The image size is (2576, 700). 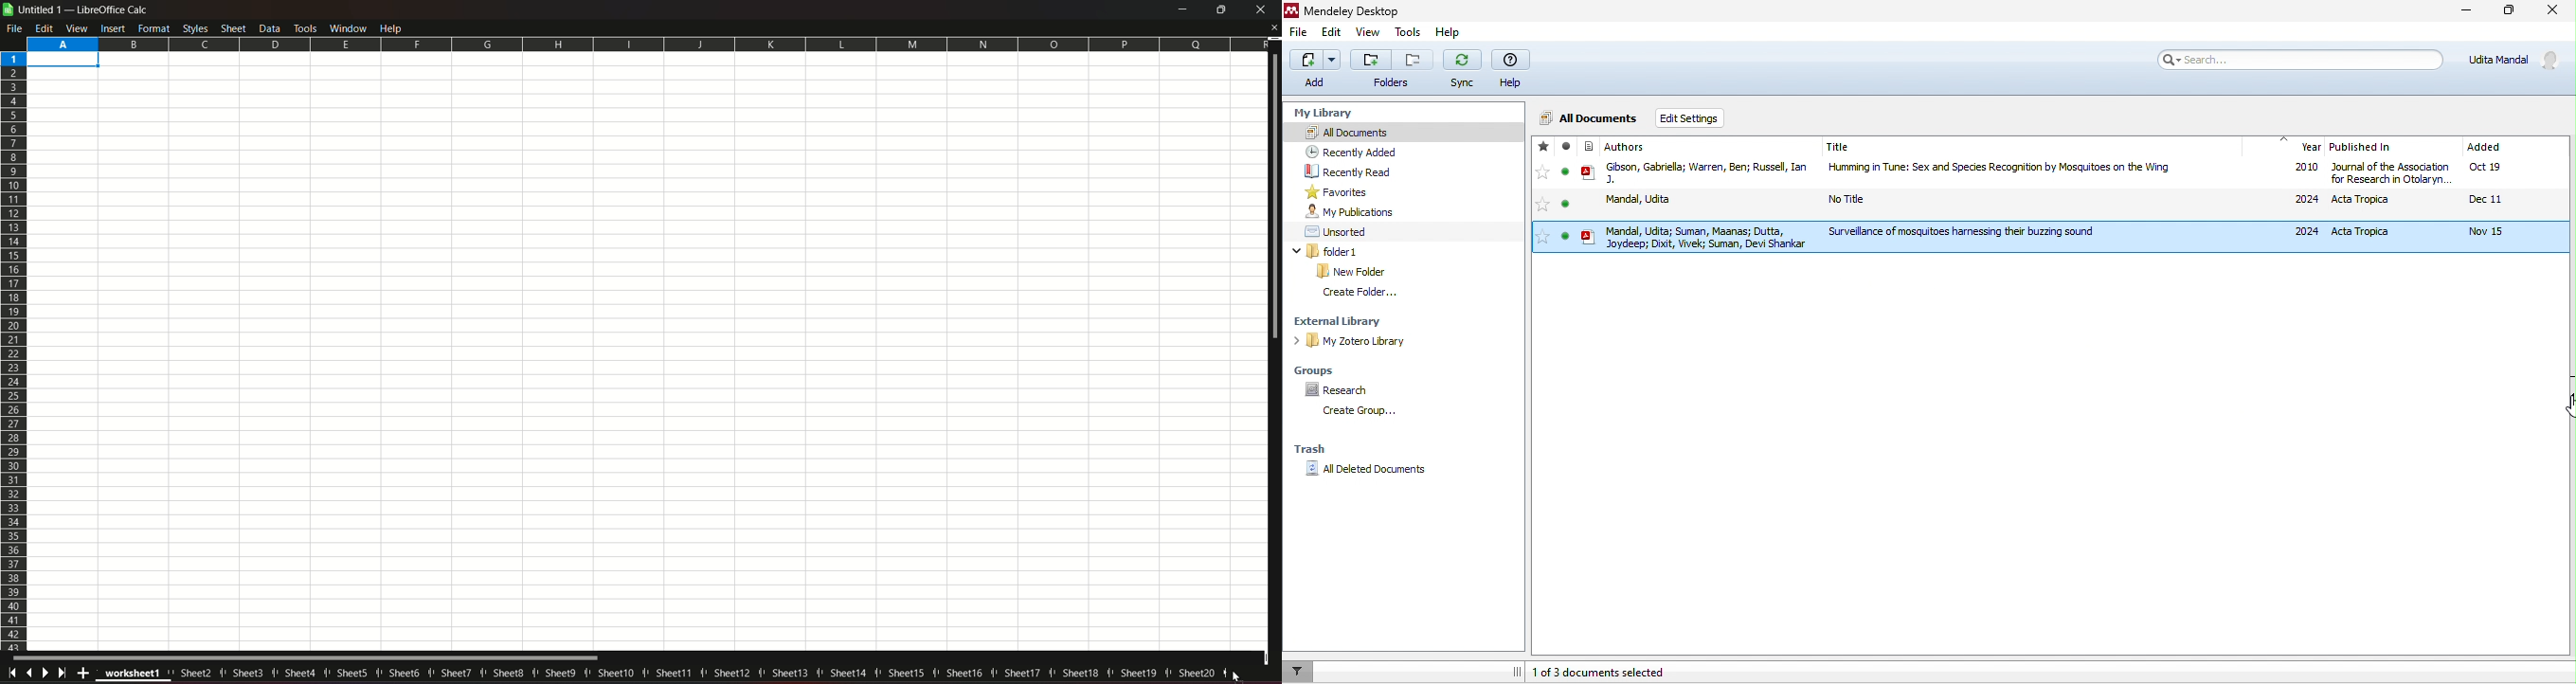 What do you see at coordinates (271, 27) in the screenshot?
I see `Data` at bounding box center [271, 27].